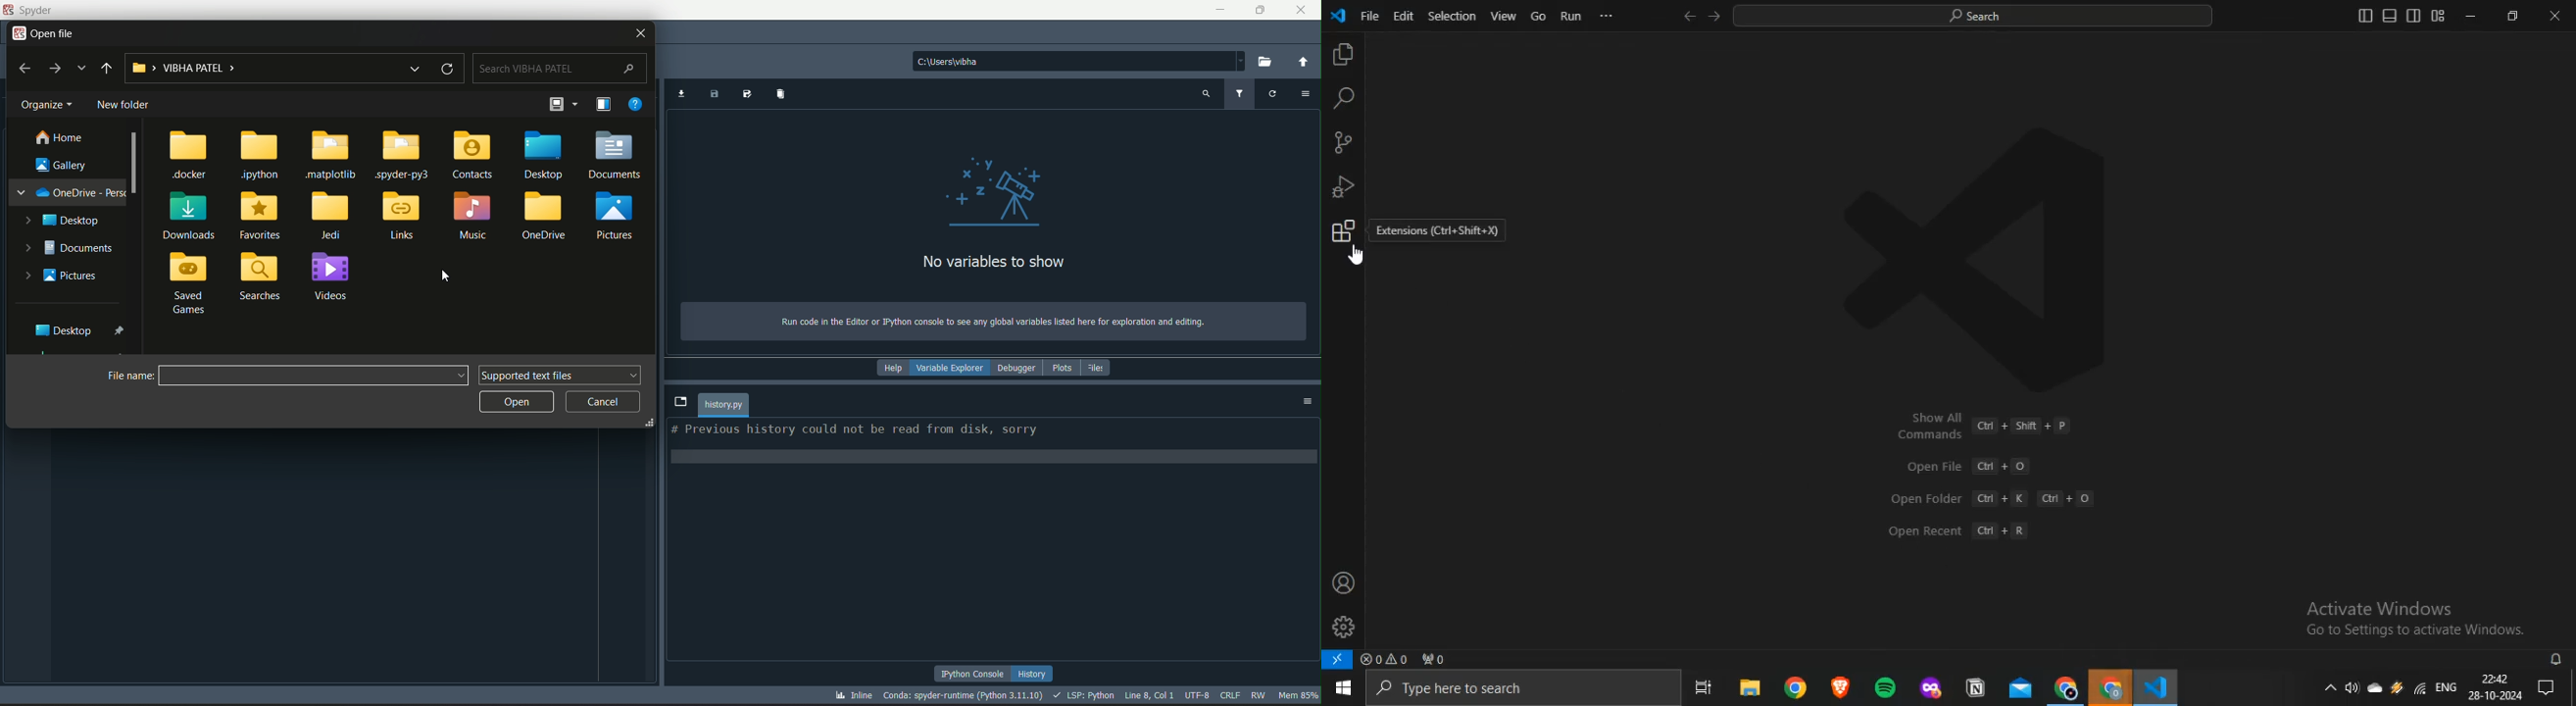  What do you see at coordinates (1343, 99) in the screenshot?
I see `search` at bounding box center [1343, 99].